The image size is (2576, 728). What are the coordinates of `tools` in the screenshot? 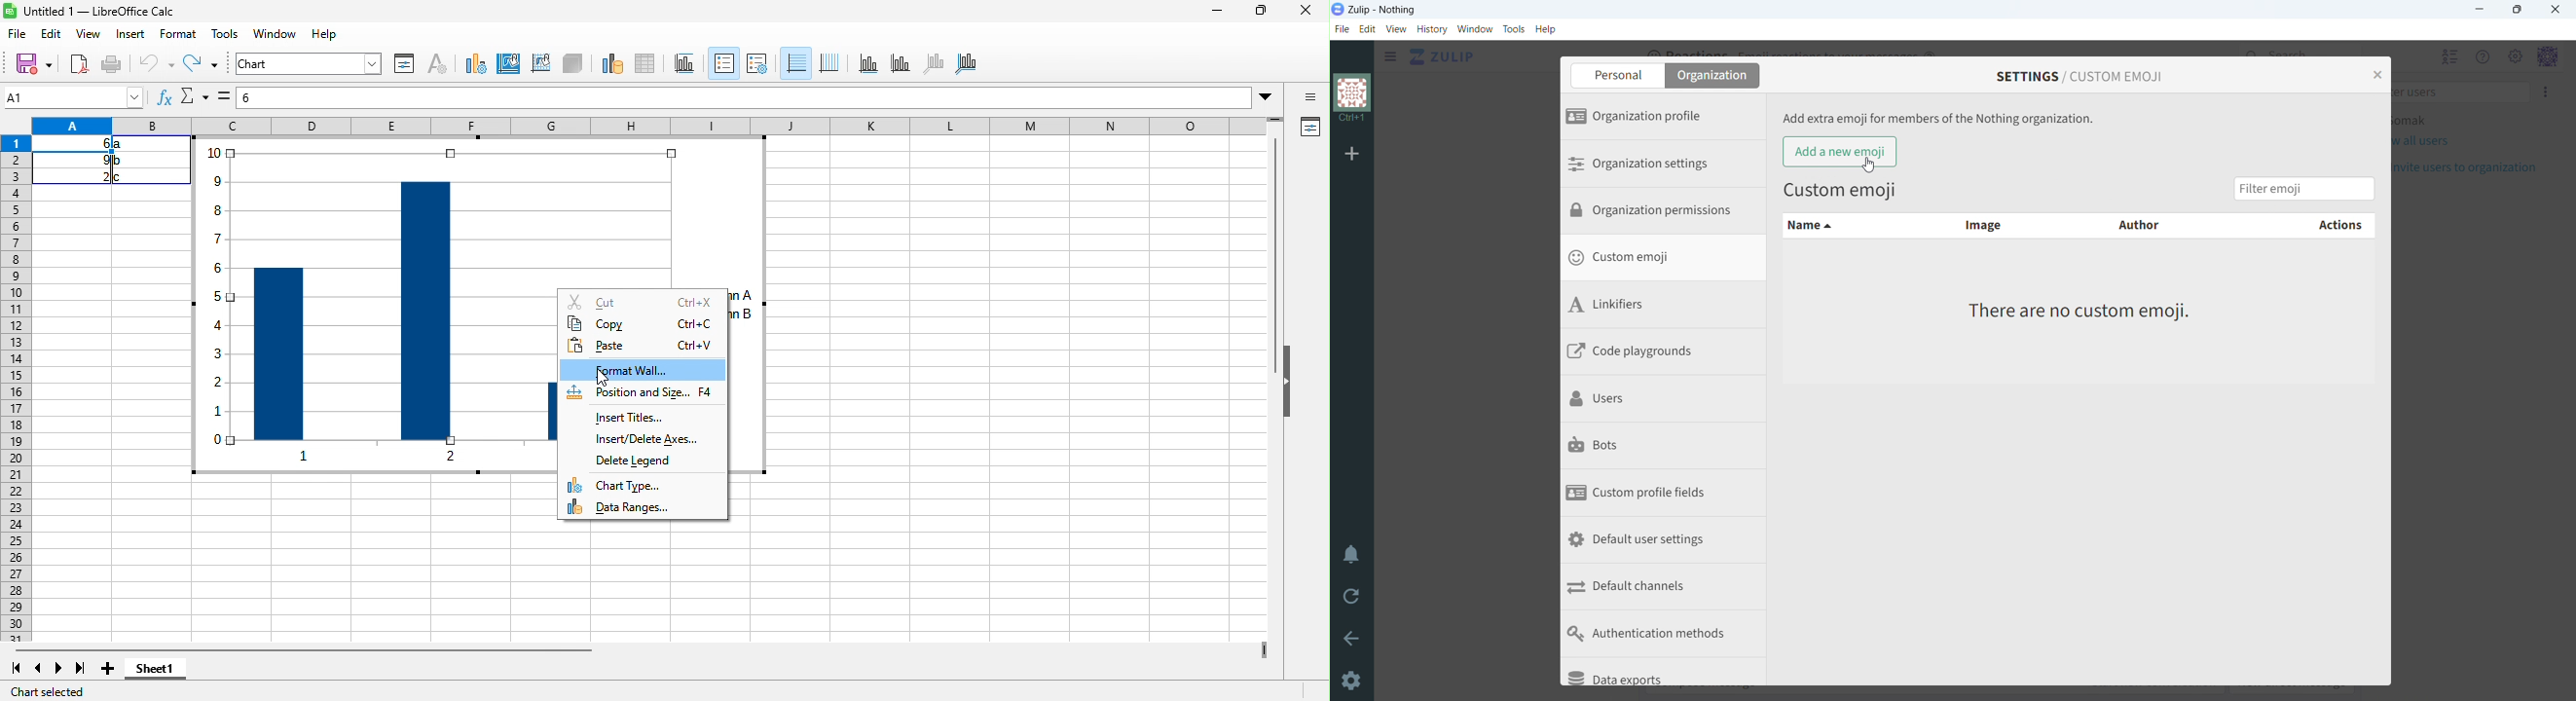 It's located at (1514, 29).